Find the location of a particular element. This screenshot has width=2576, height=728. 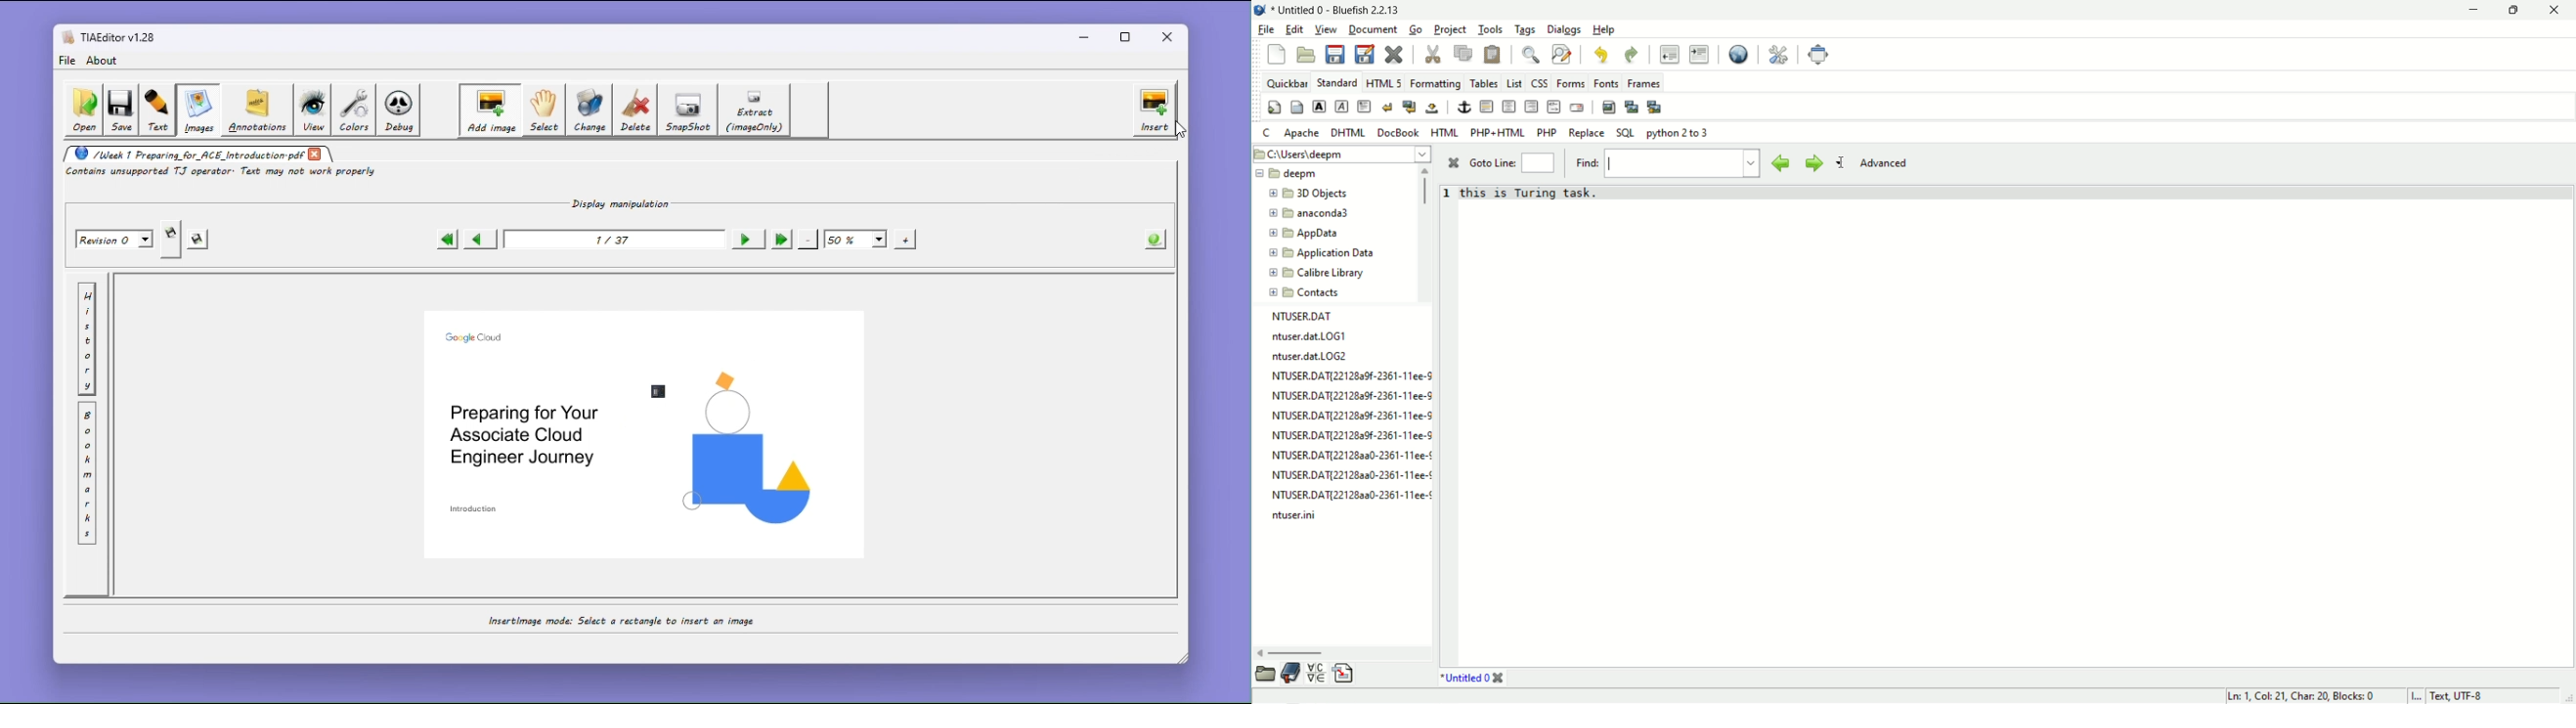

PHP is located at coordinates (1548, 133).